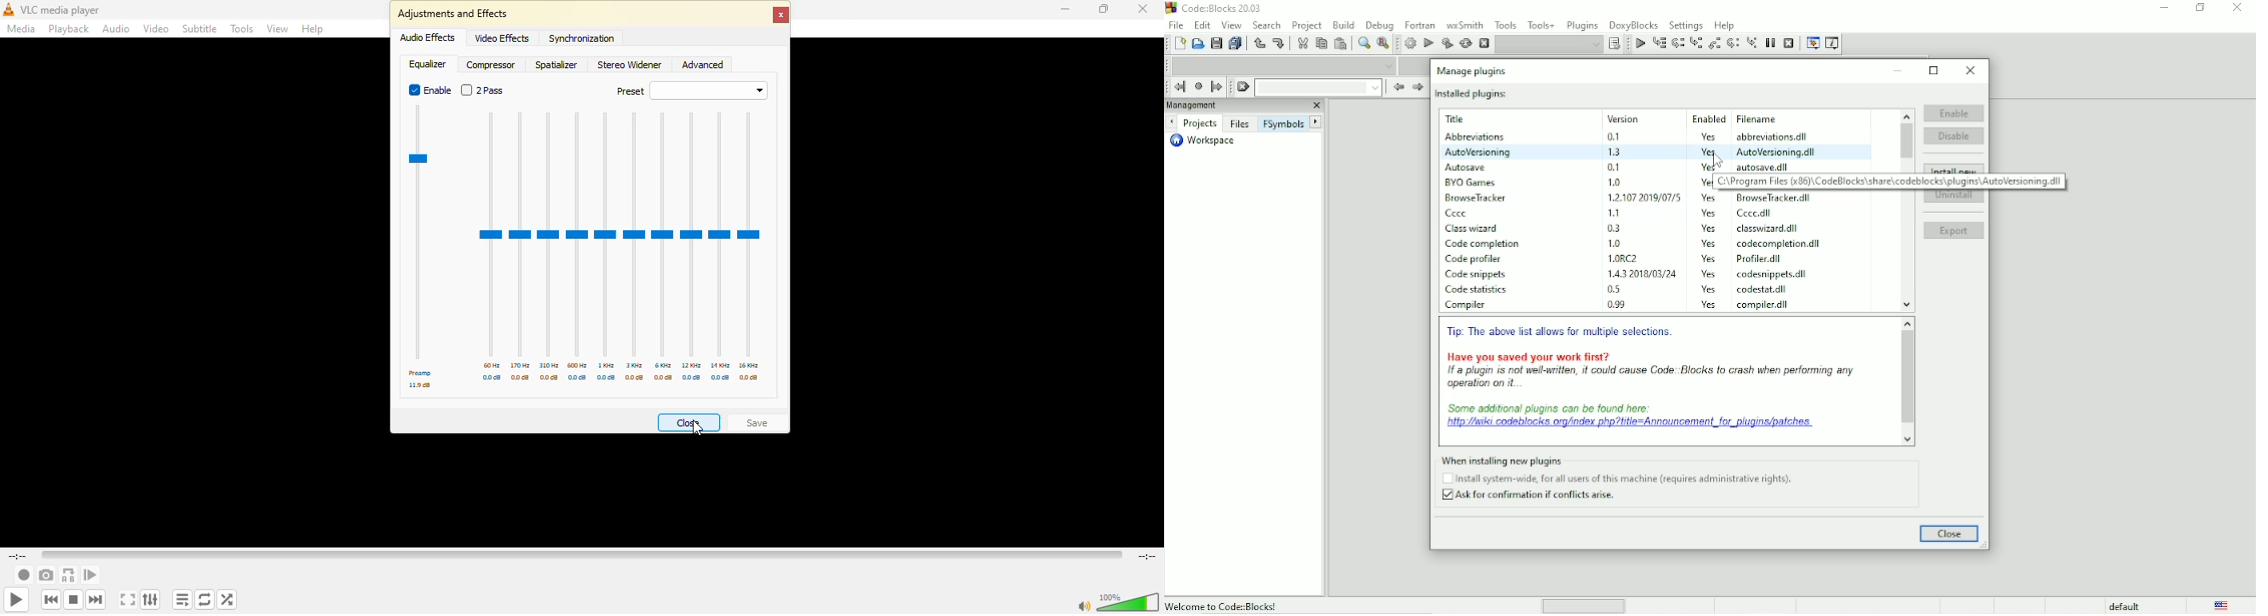 The height and width of the screenshot is (616, 2268). I want to click on Build, so click(1344, 23).